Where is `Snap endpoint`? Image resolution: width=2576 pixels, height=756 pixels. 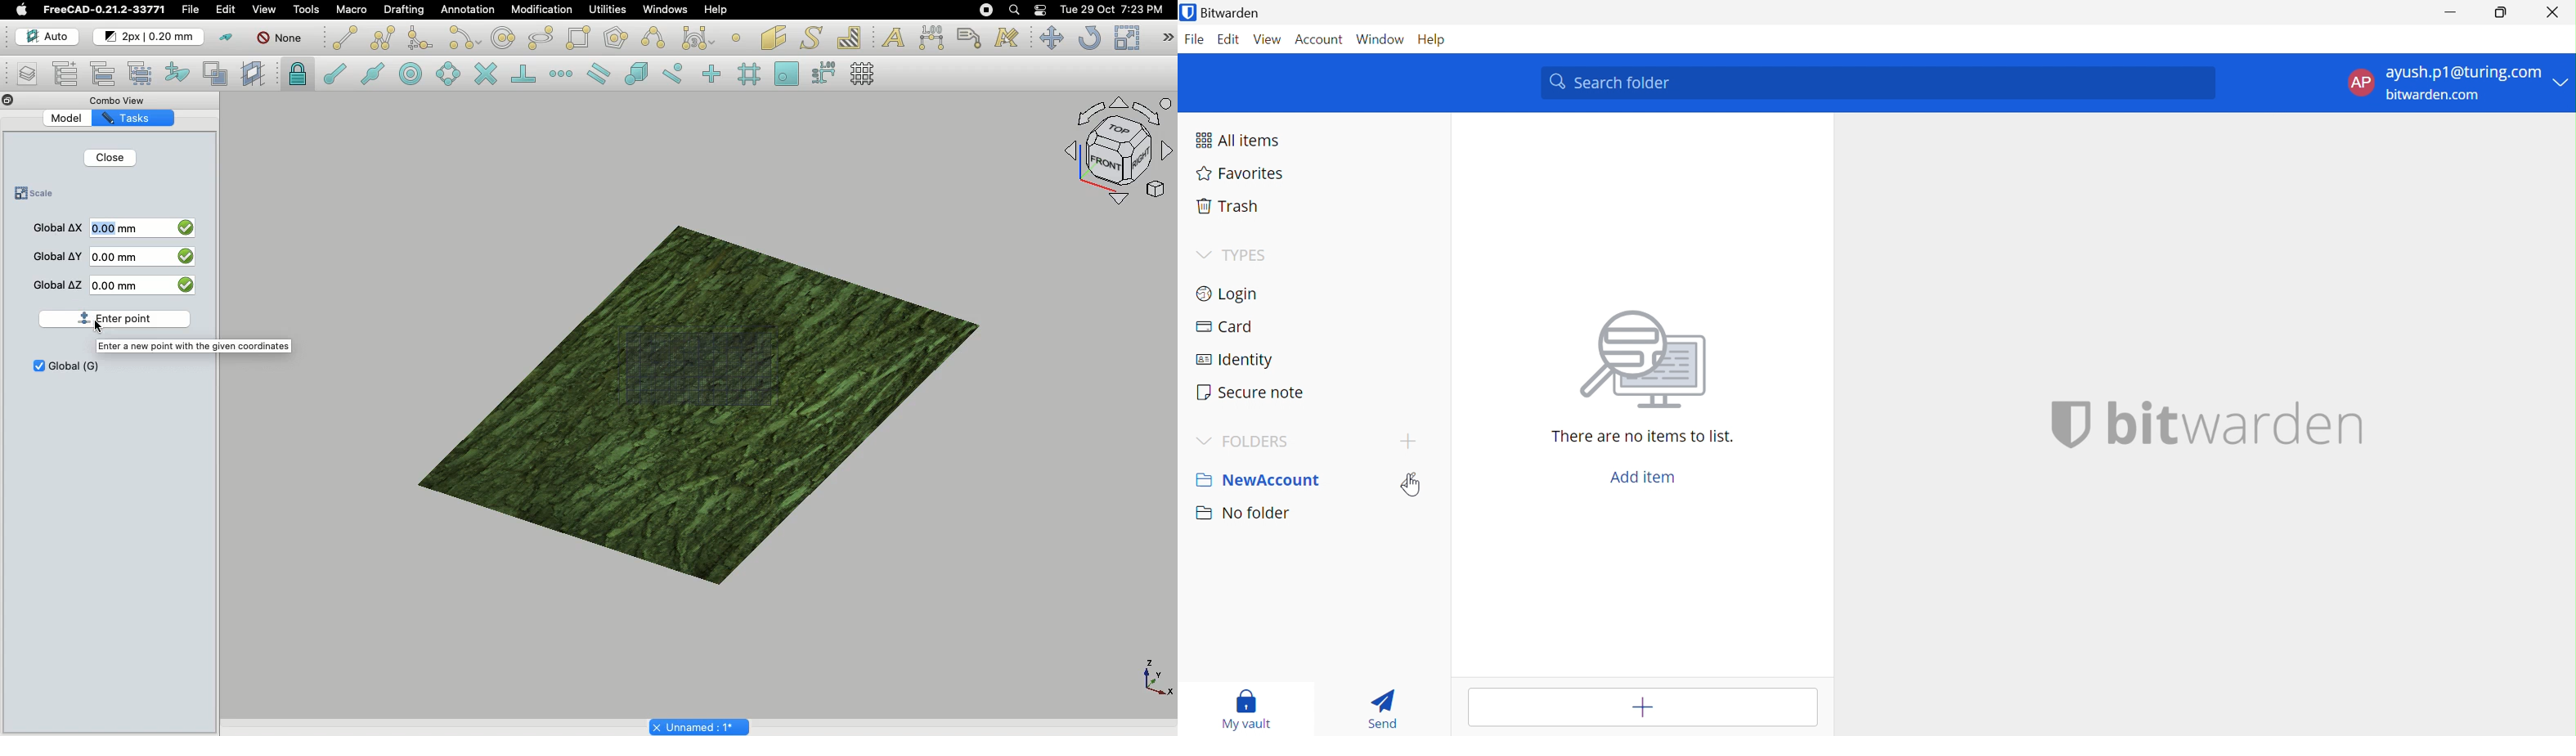
Snap endpoint is located at coordinates (332, 71).